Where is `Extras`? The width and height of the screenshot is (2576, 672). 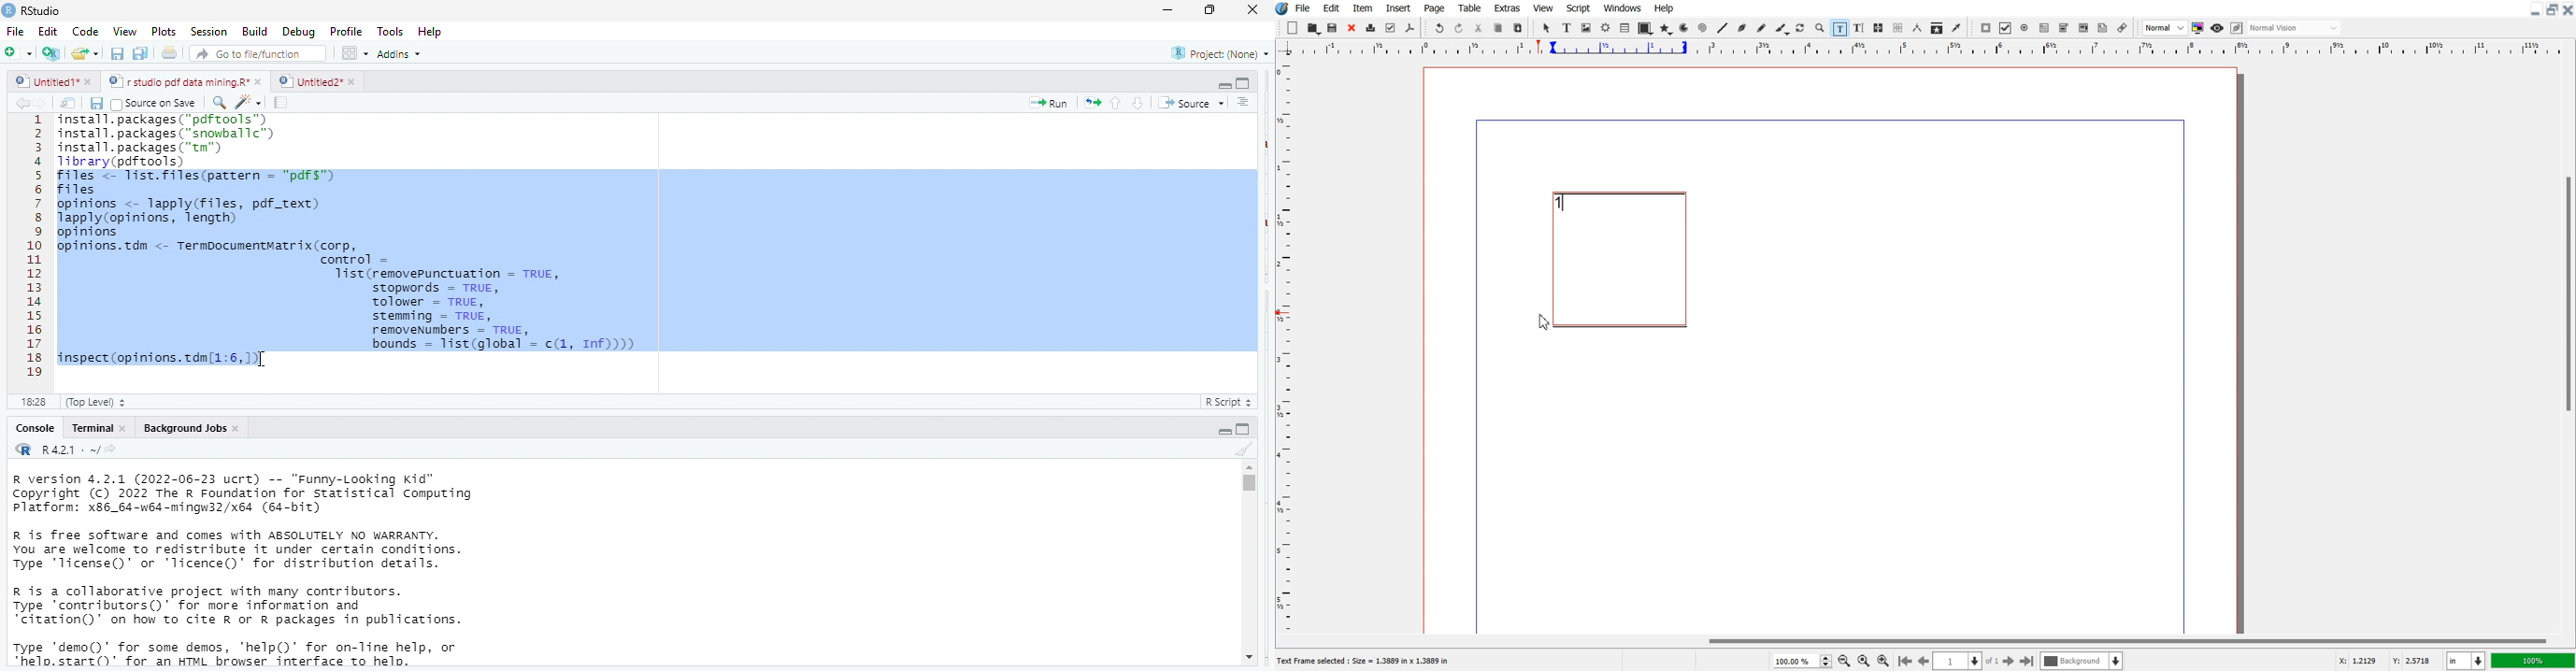 Extras is located at coordinates (1507, 7).